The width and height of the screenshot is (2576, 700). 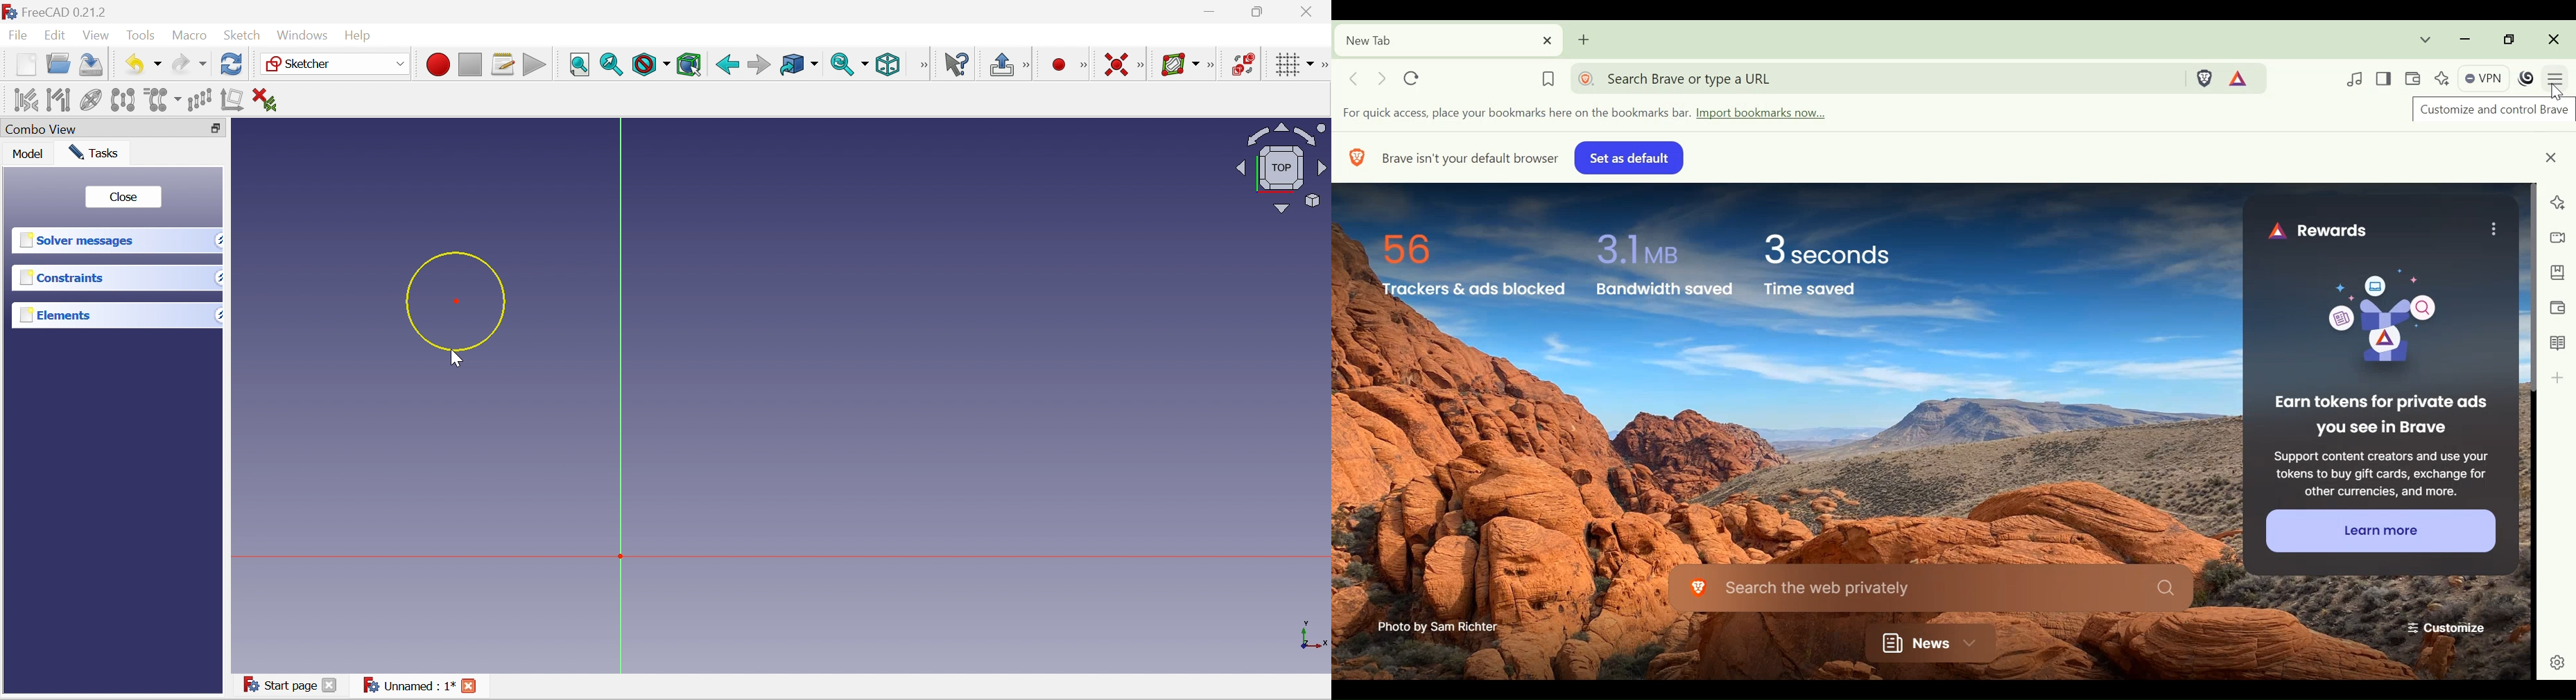 What do you see at coordinates (266, 100) in the screenshot?
I see `Delete all constraints` at bounding box center [266, 100].